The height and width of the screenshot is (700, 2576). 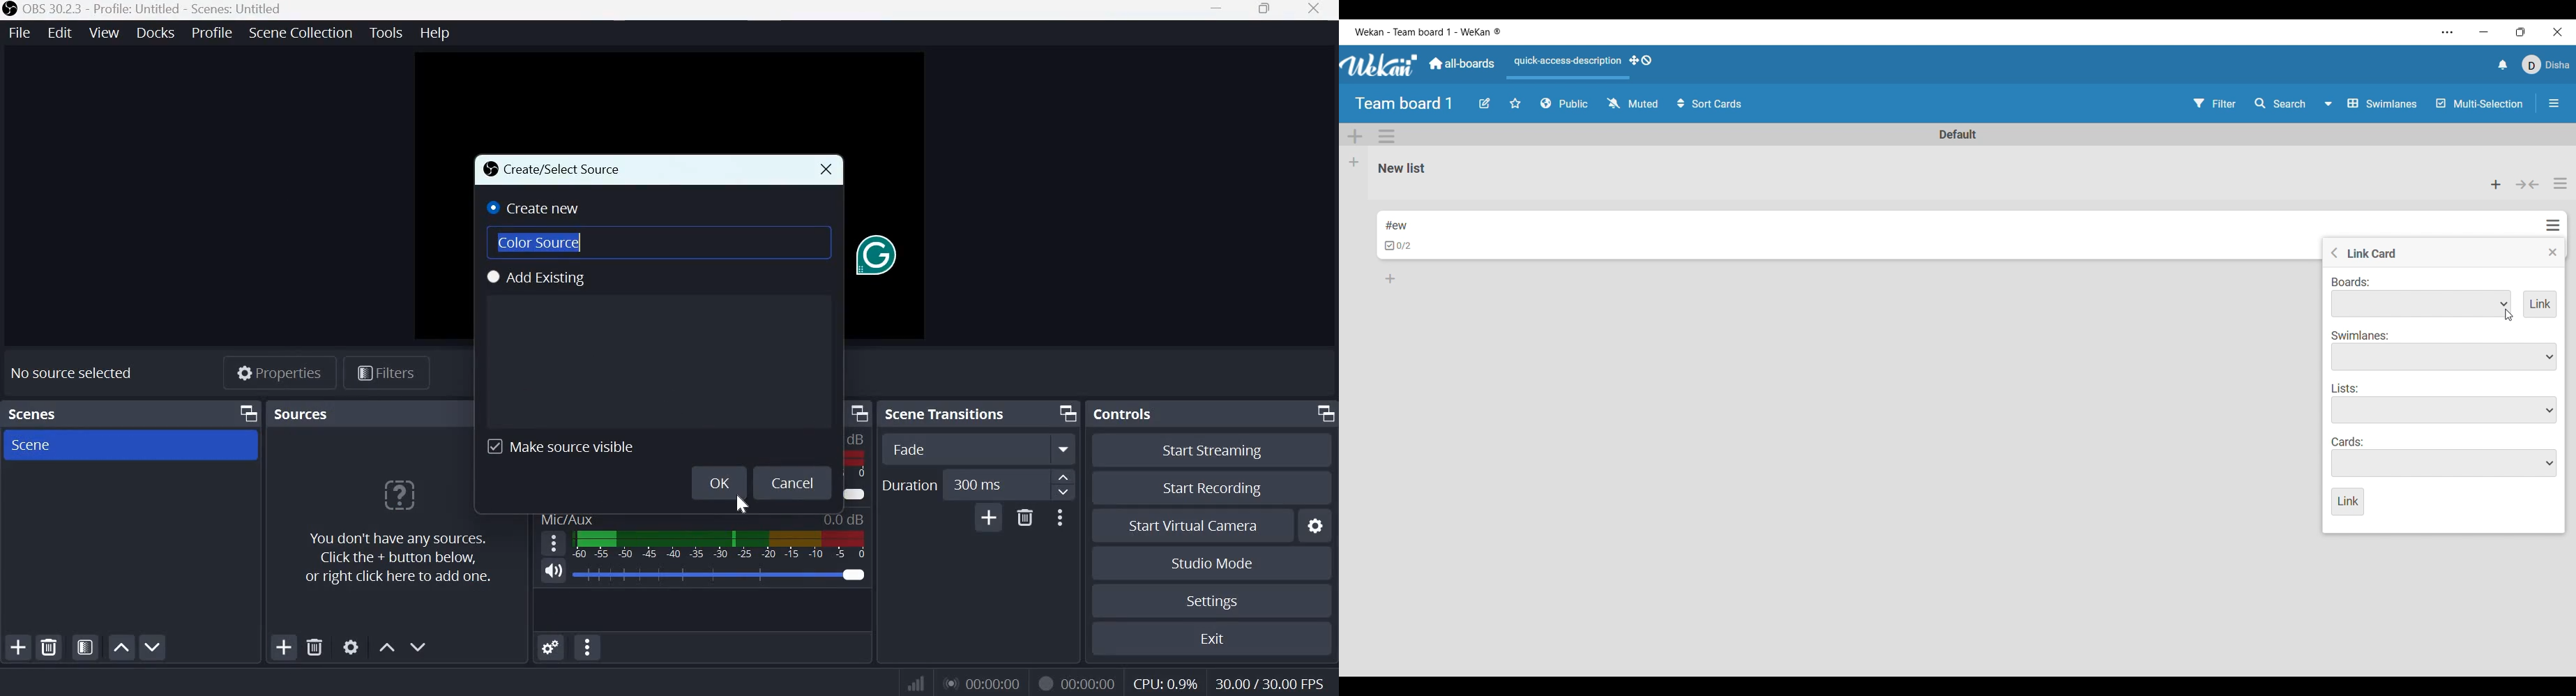 I want to click on Dock Options icon, so click(x=244, y=414).